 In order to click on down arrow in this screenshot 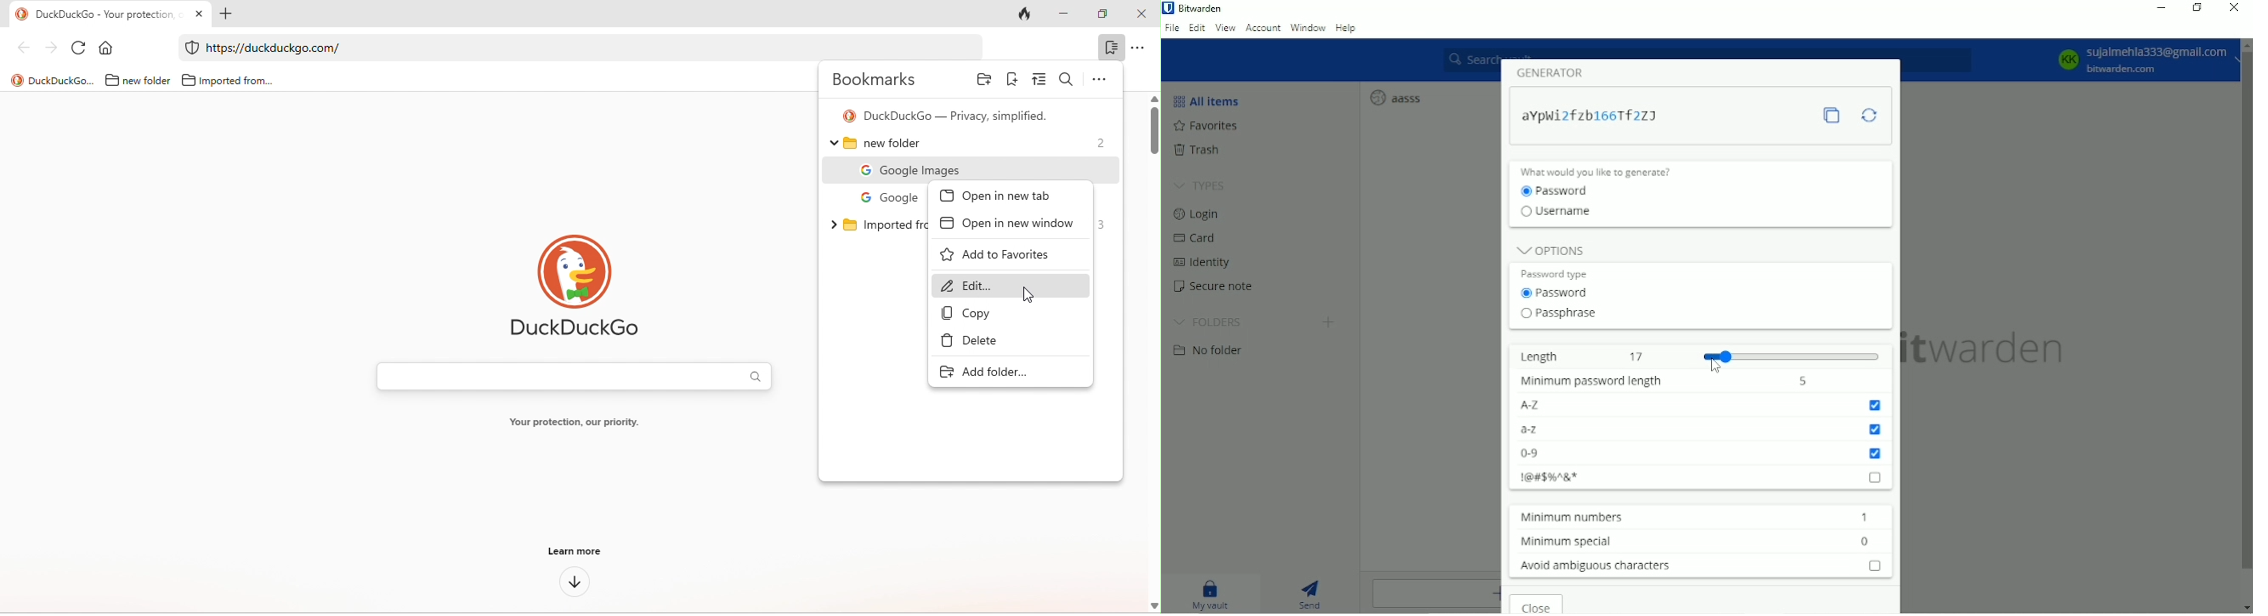, I will do `click(574, 584)`.